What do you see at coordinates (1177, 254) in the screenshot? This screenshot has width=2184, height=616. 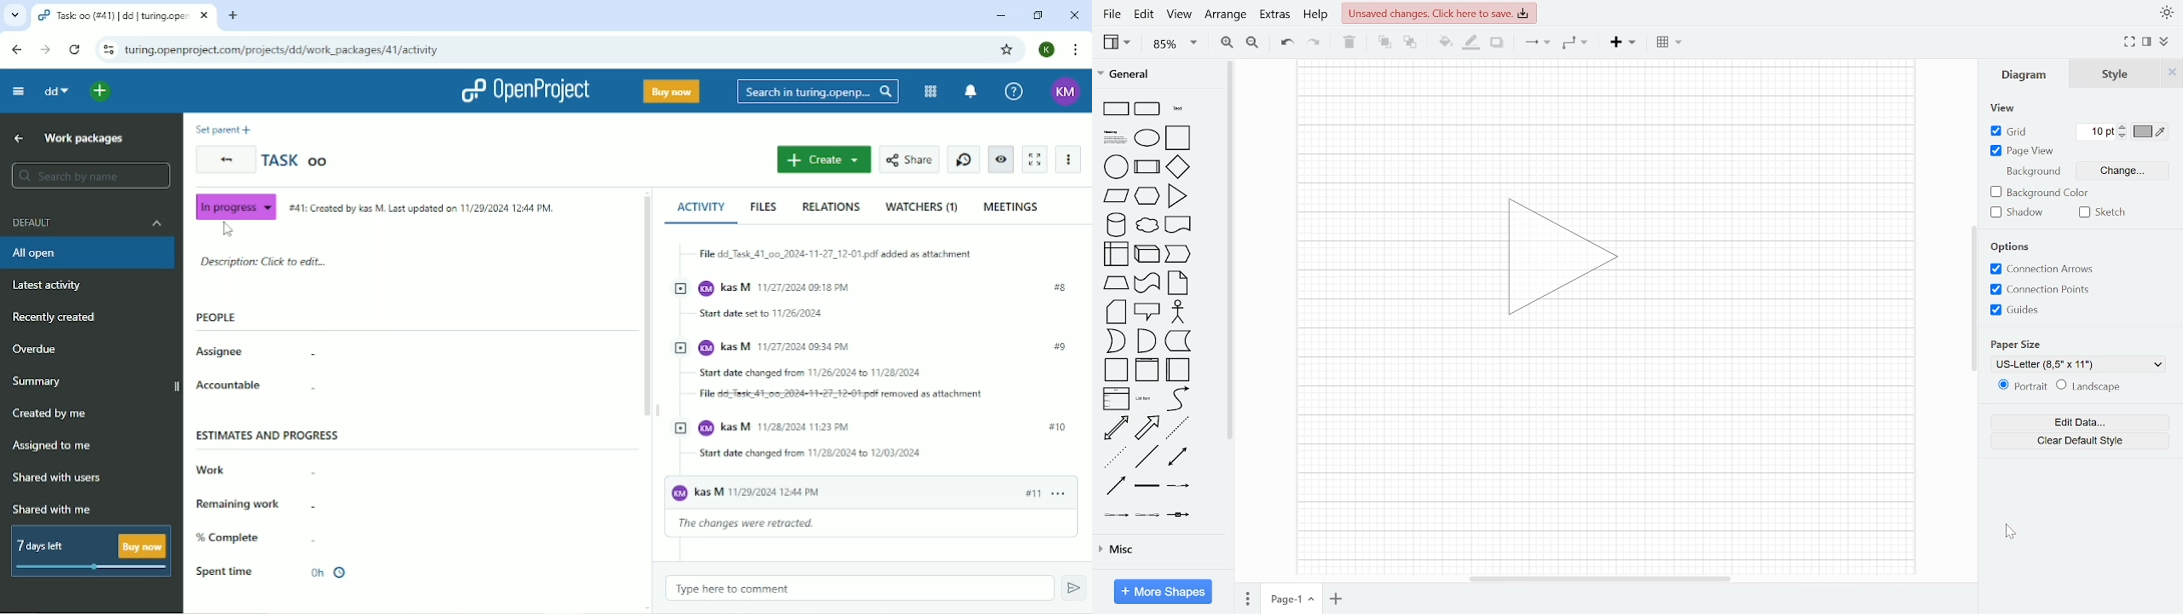 I see `Step` at bounding box center [1177, 254].